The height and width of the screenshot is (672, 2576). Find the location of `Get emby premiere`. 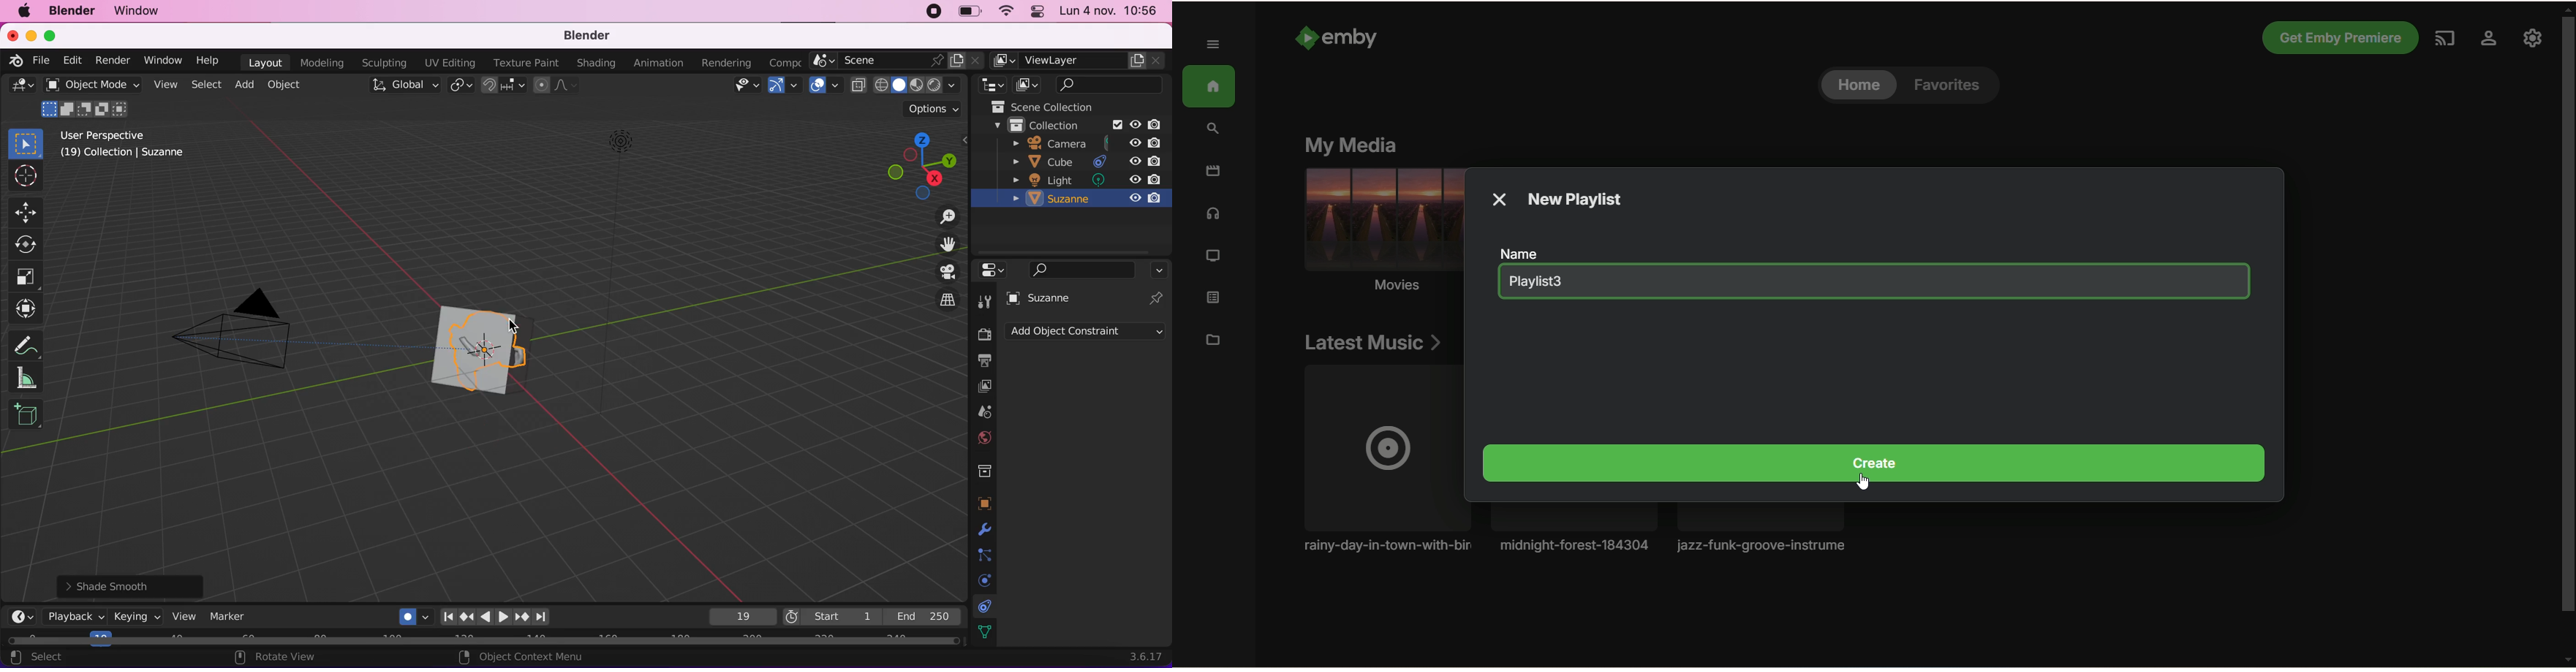

Get emby premiere is located at coordinates (2338, 37).